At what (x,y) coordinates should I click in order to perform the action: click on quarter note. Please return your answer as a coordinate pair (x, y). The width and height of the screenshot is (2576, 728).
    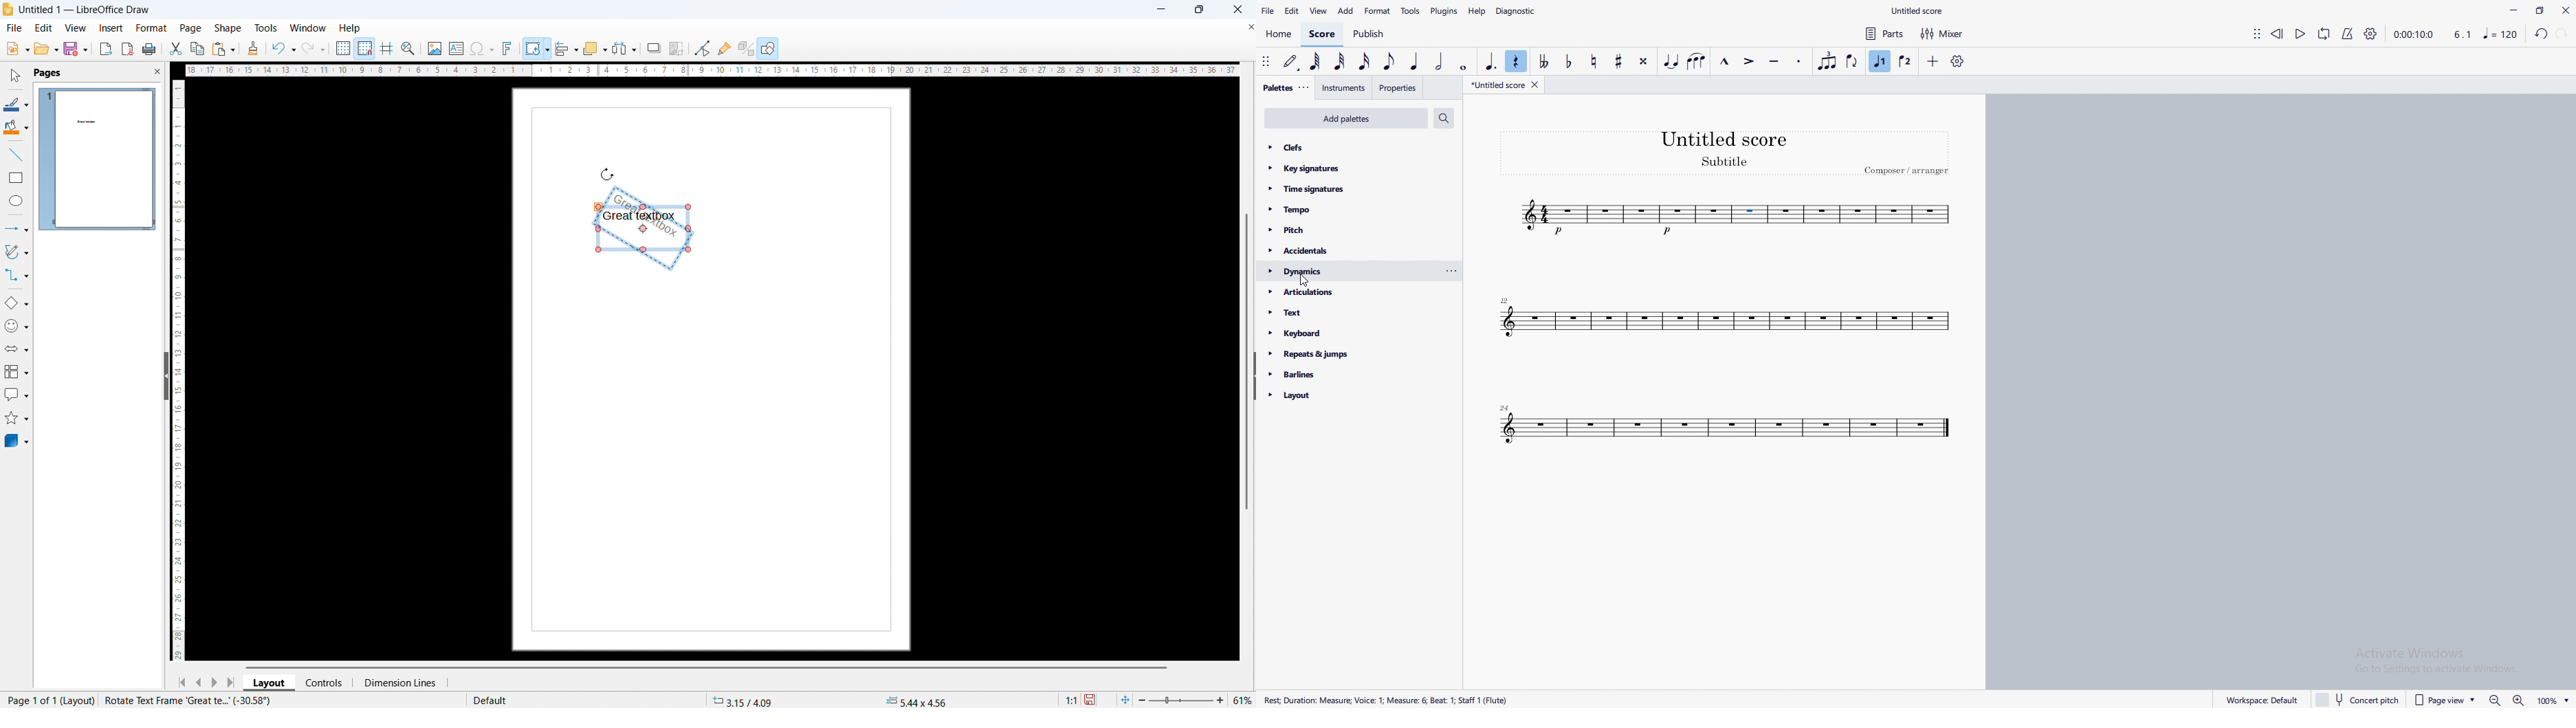
    Looking at the image, I should click on (1416, 62).